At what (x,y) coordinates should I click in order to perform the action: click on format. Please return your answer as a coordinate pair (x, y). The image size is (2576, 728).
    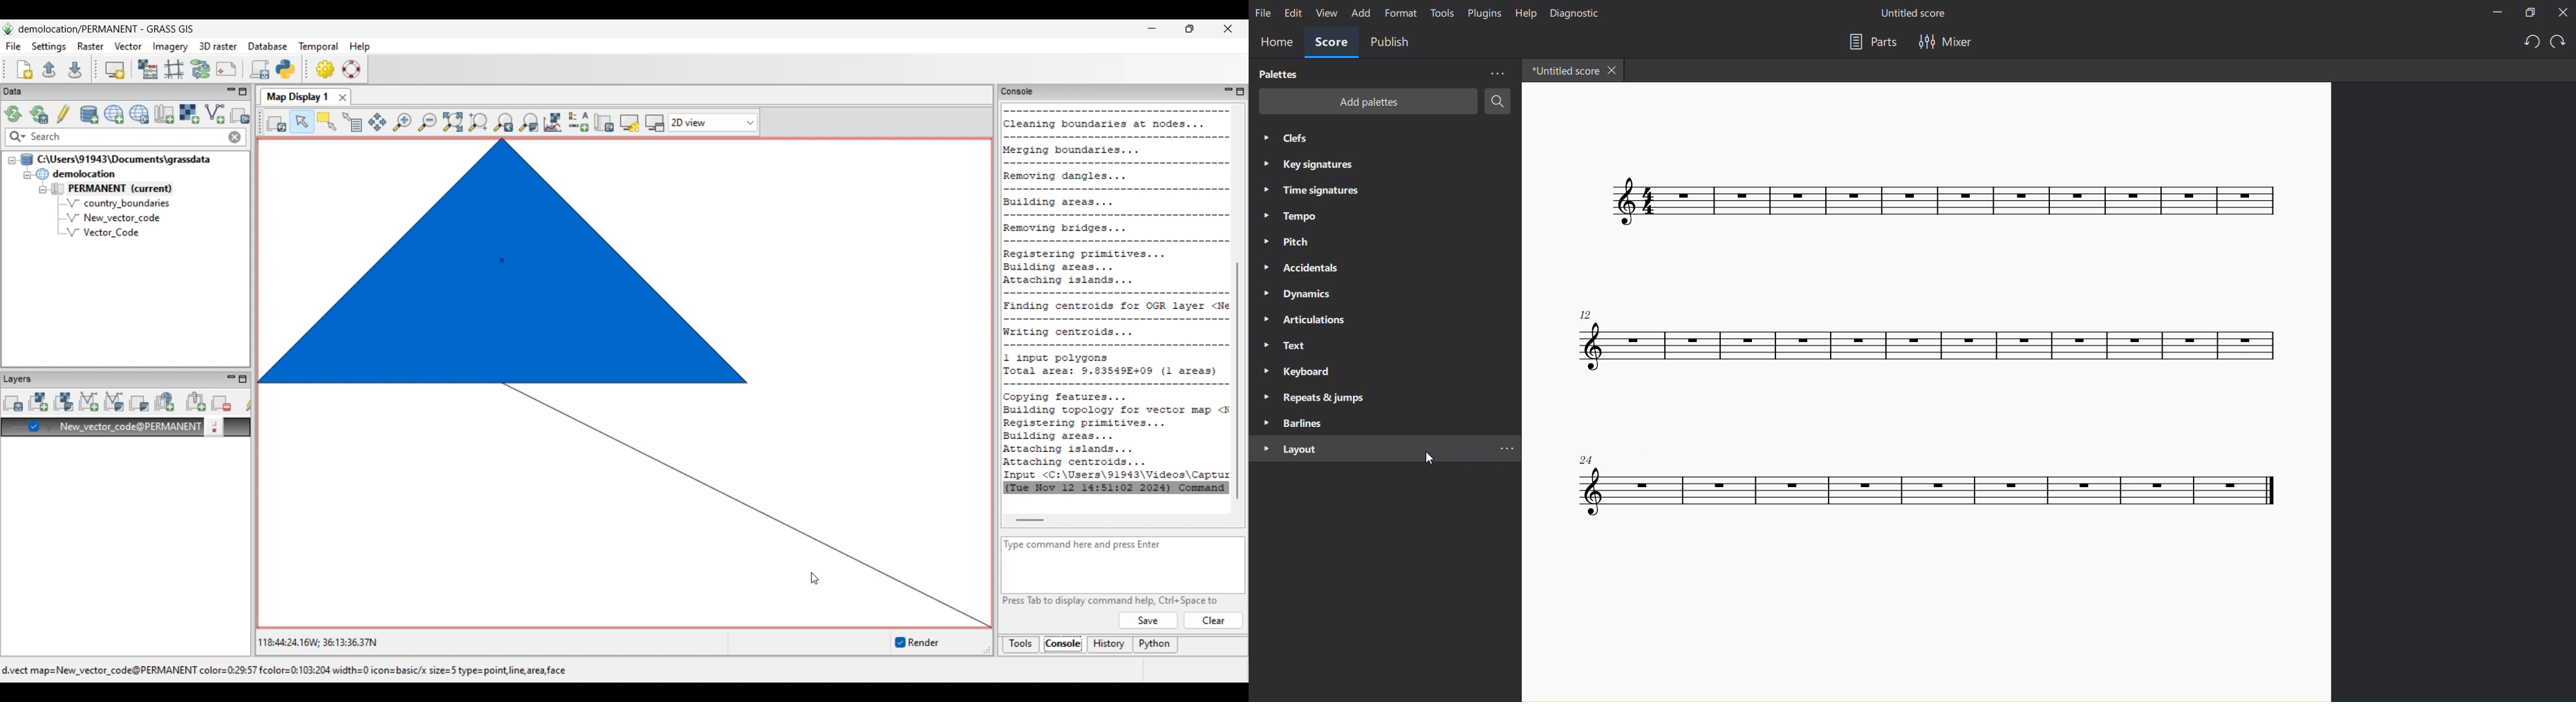
    Looking at the image, I should click on (1401, 13).